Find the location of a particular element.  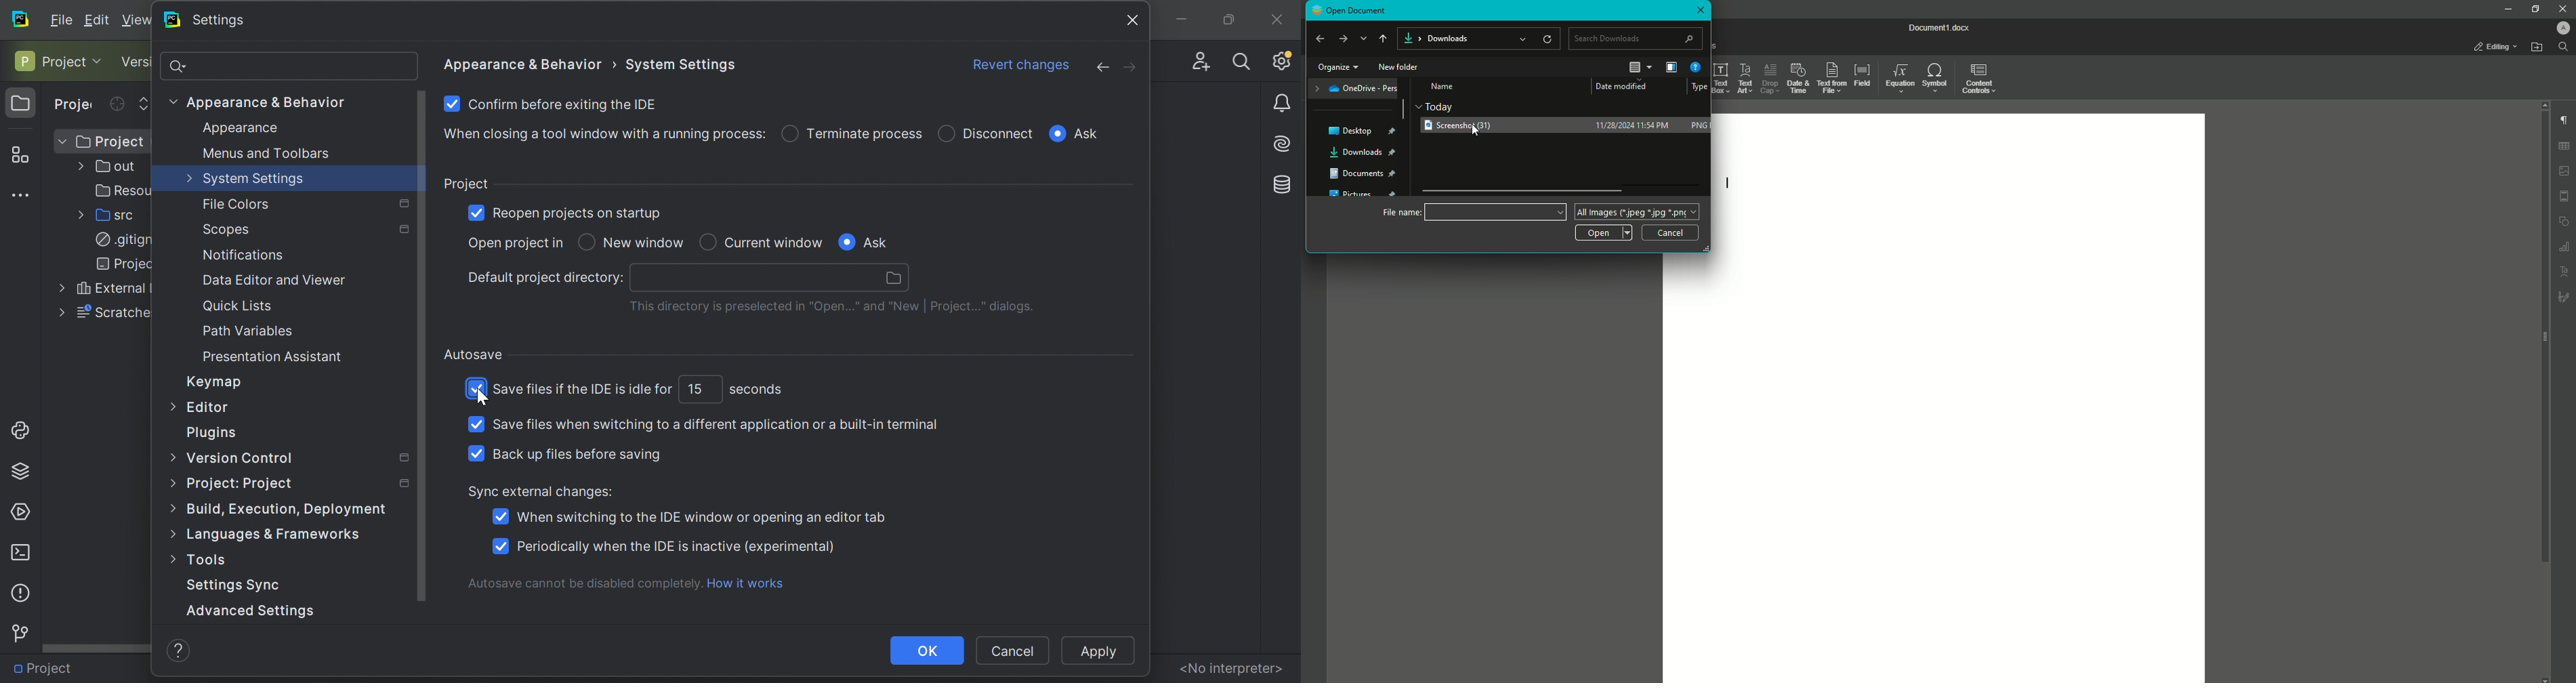

Screenshot (31) is located at coordinates (1463, 127).